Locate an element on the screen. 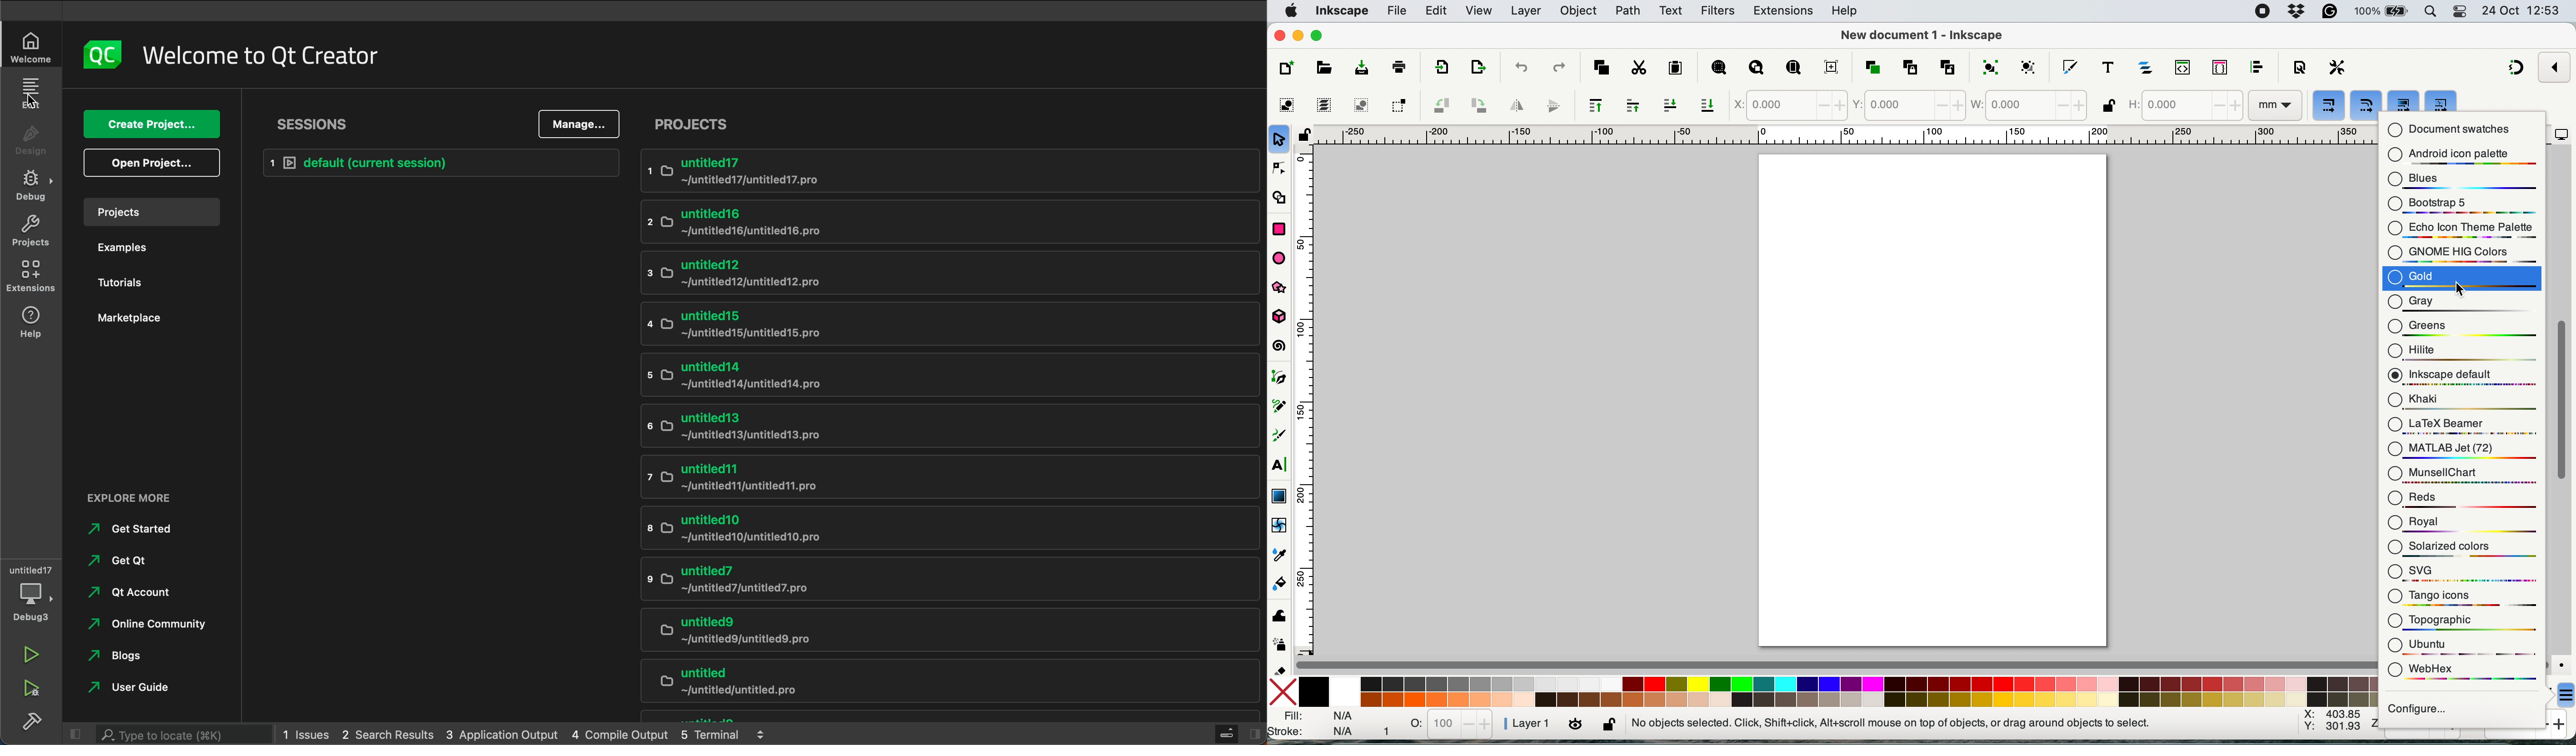  debug is located at coordinates (34, 185).